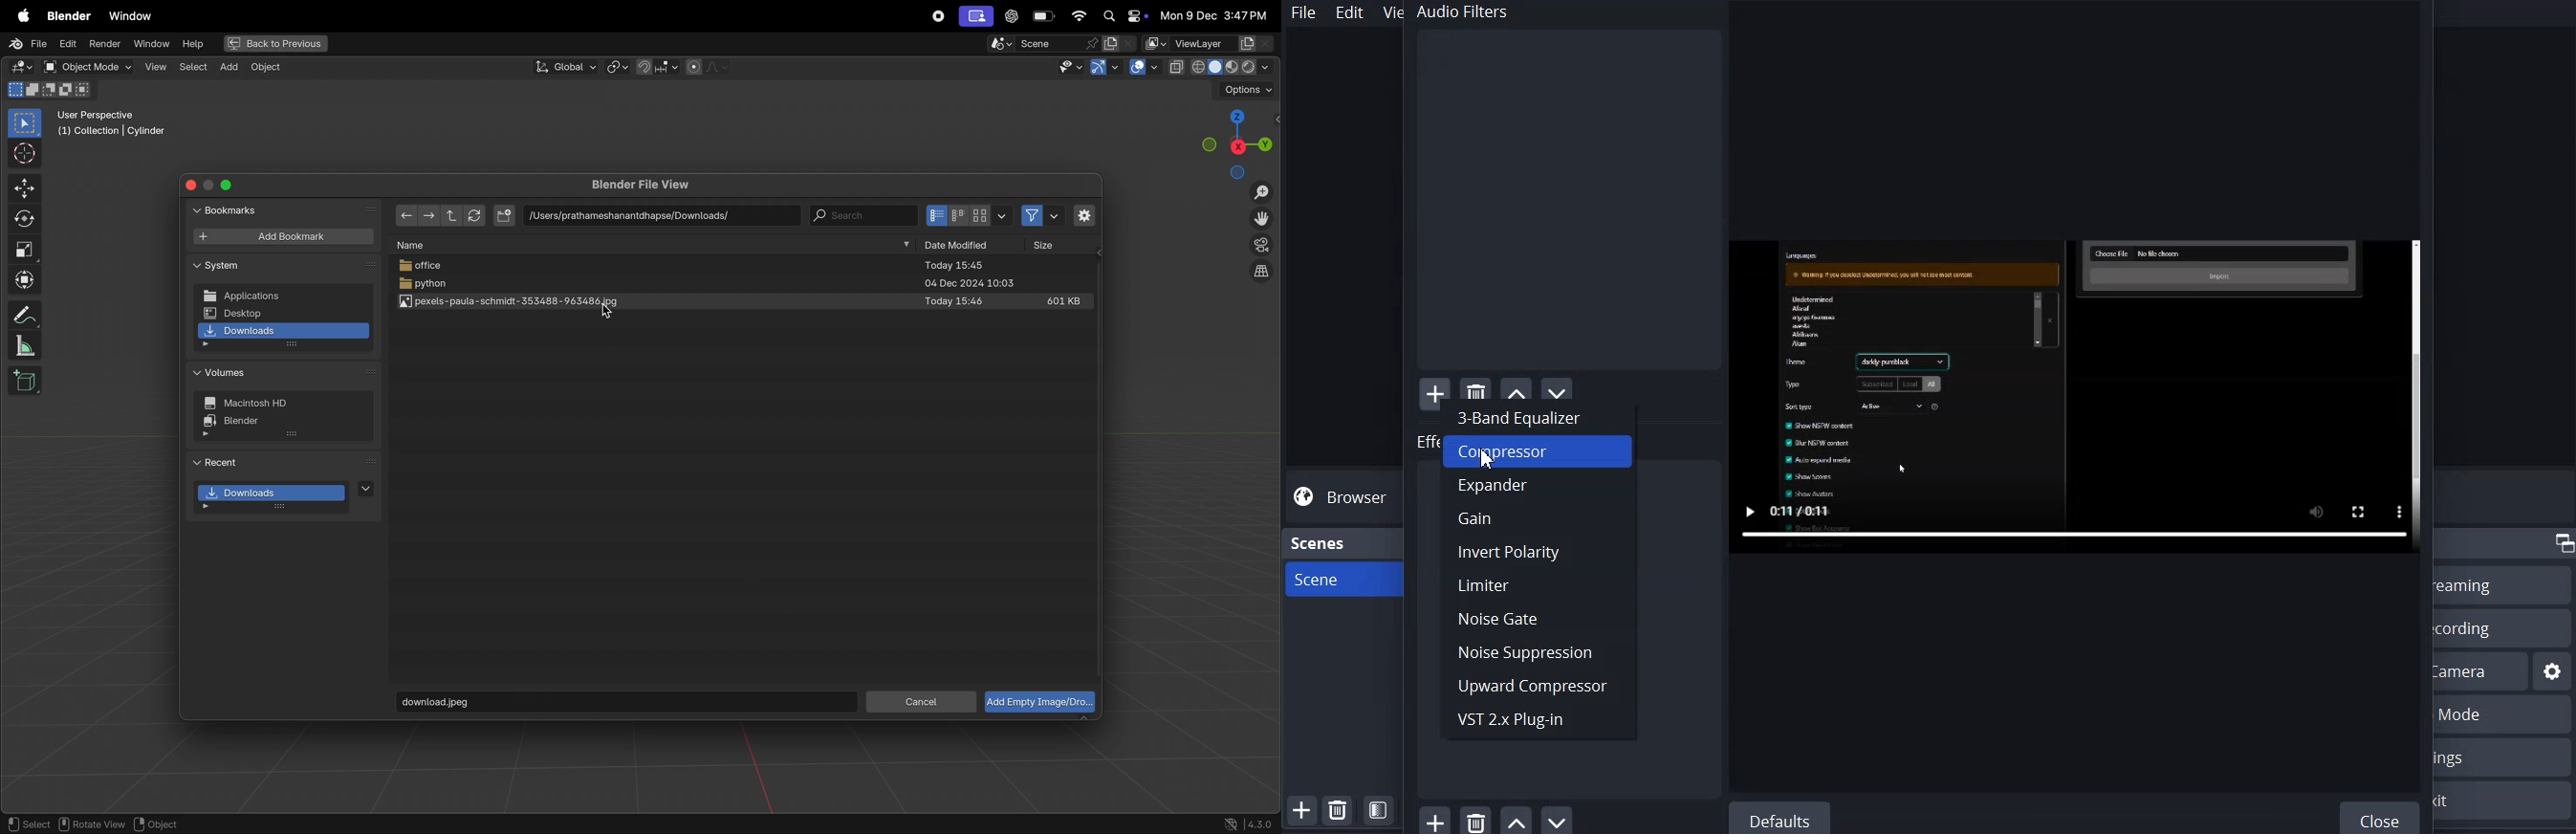 This screenshot has width=2576, height=840. I want to click on Edit, so click(1351, 12).